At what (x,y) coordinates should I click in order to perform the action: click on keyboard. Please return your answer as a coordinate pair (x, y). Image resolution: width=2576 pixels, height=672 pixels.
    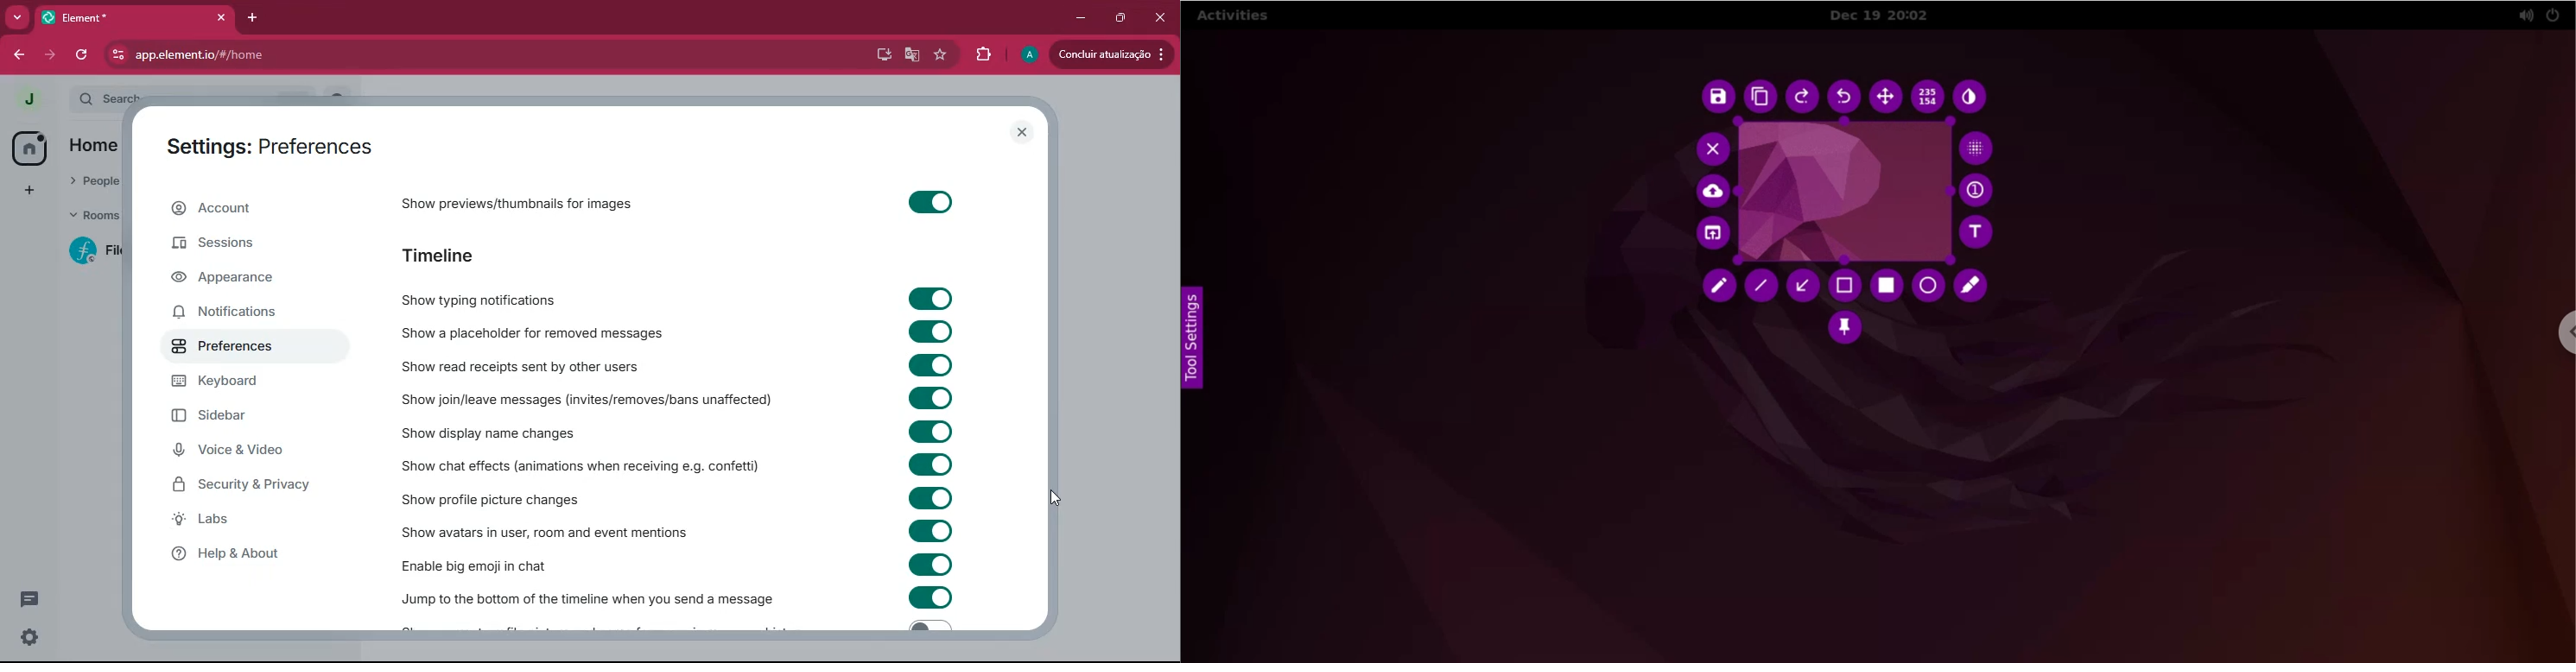
    Looking at the image, I should click on (239, 384).